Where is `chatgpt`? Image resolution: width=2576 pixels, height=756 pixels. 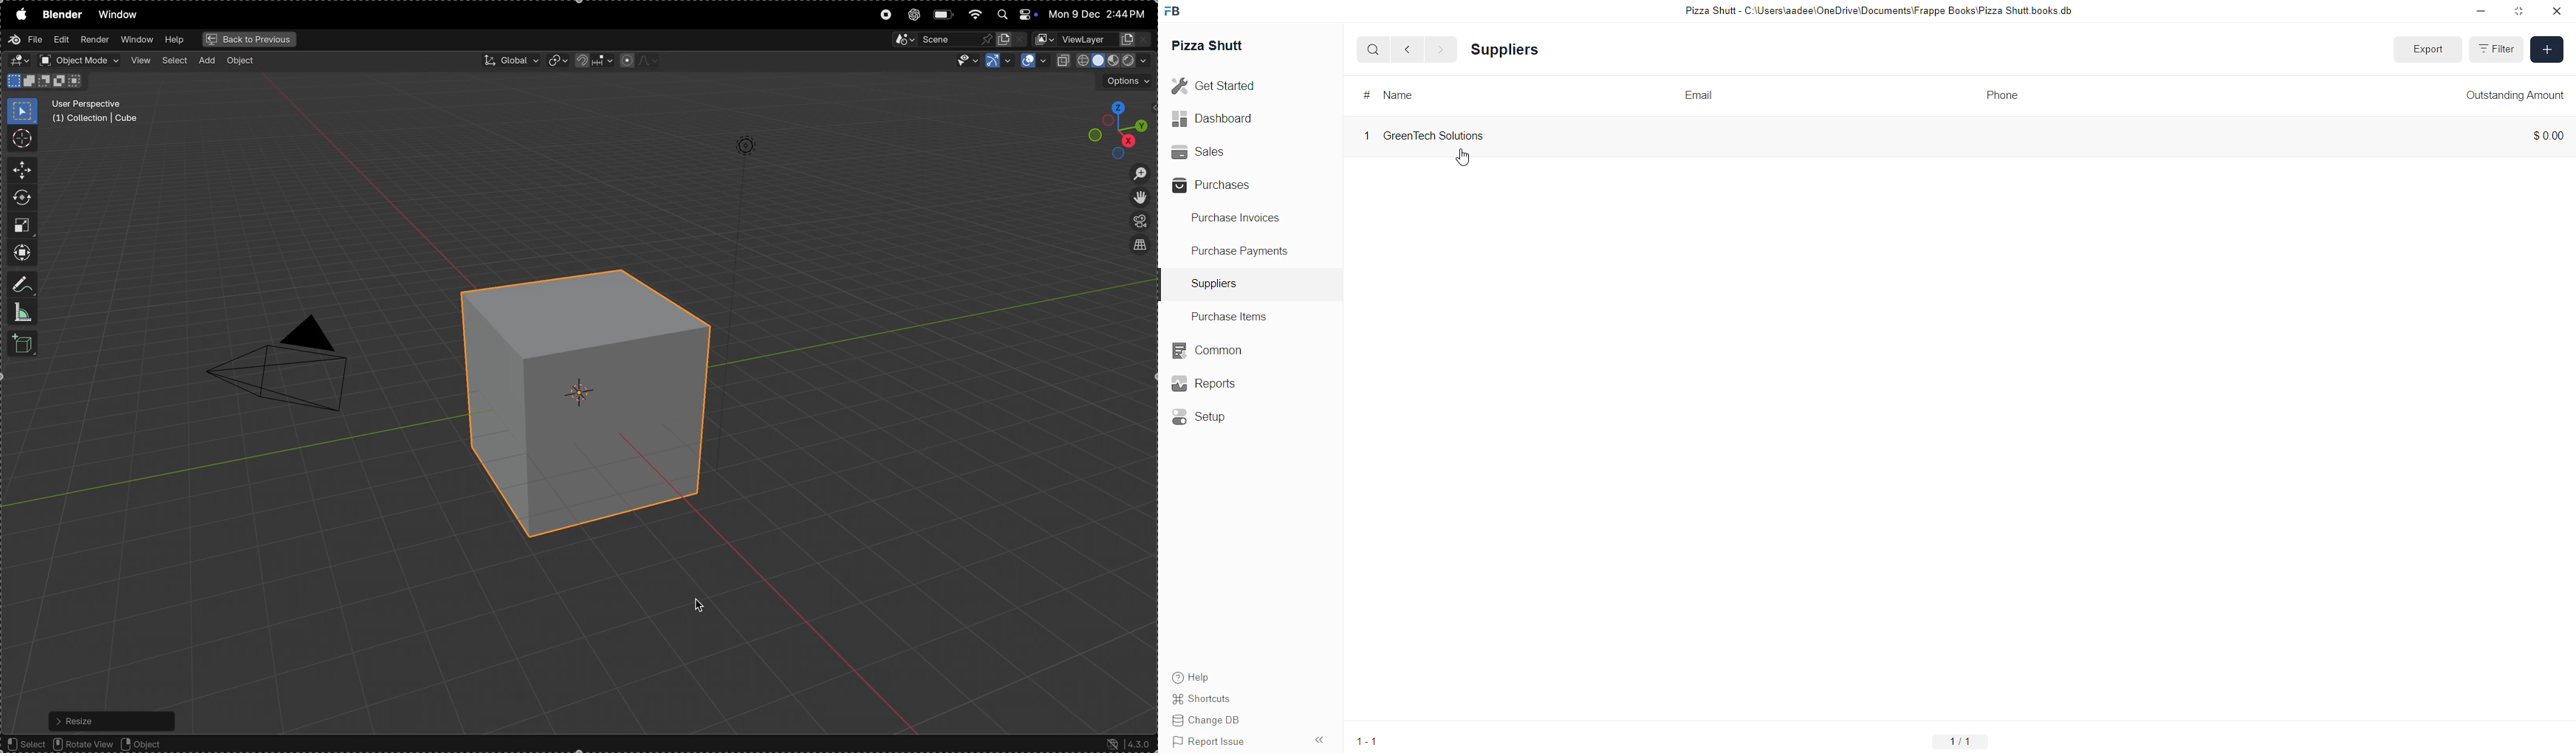 chatgpt is located at coordinates (914, 15).